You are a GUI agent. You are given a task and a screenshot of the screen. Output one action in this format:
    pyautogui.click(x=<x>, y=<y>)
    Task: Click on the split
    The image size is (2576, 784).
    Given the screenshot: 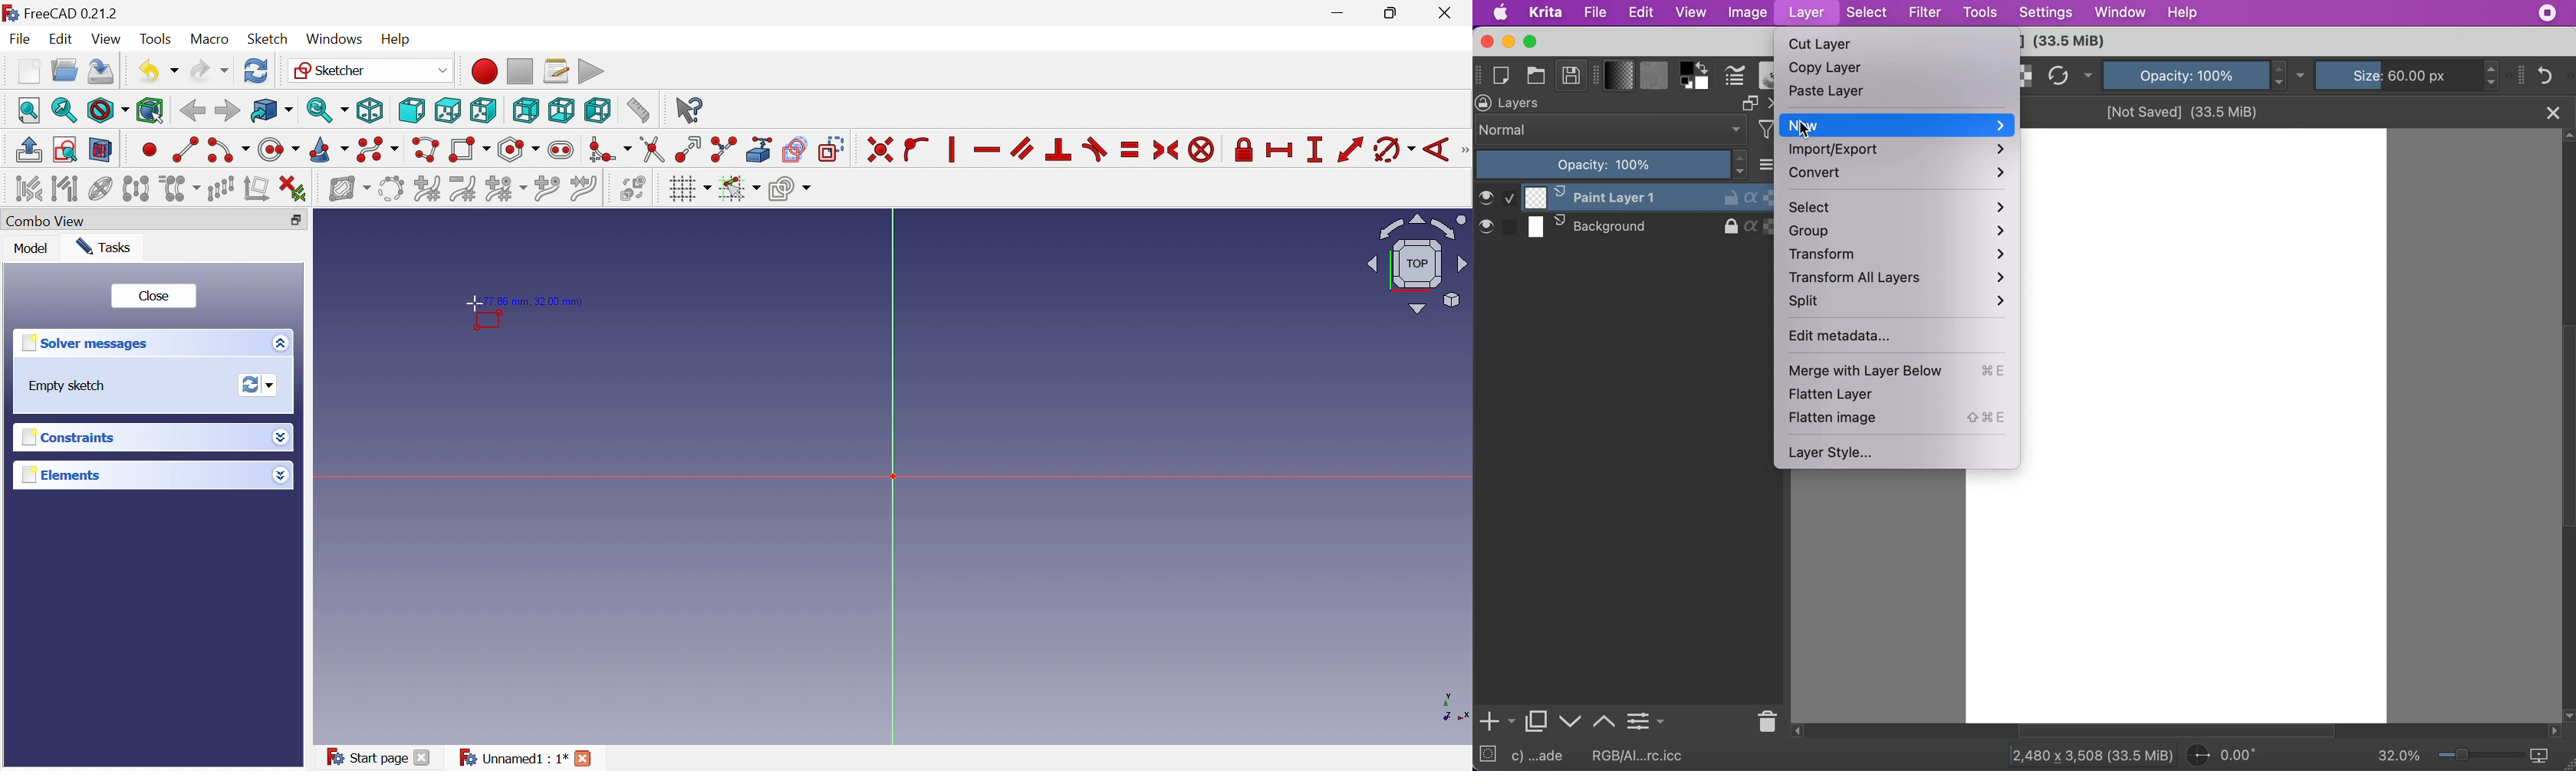 What is the action you would take?
    pyautogui.click(x=1897, y=305)
    